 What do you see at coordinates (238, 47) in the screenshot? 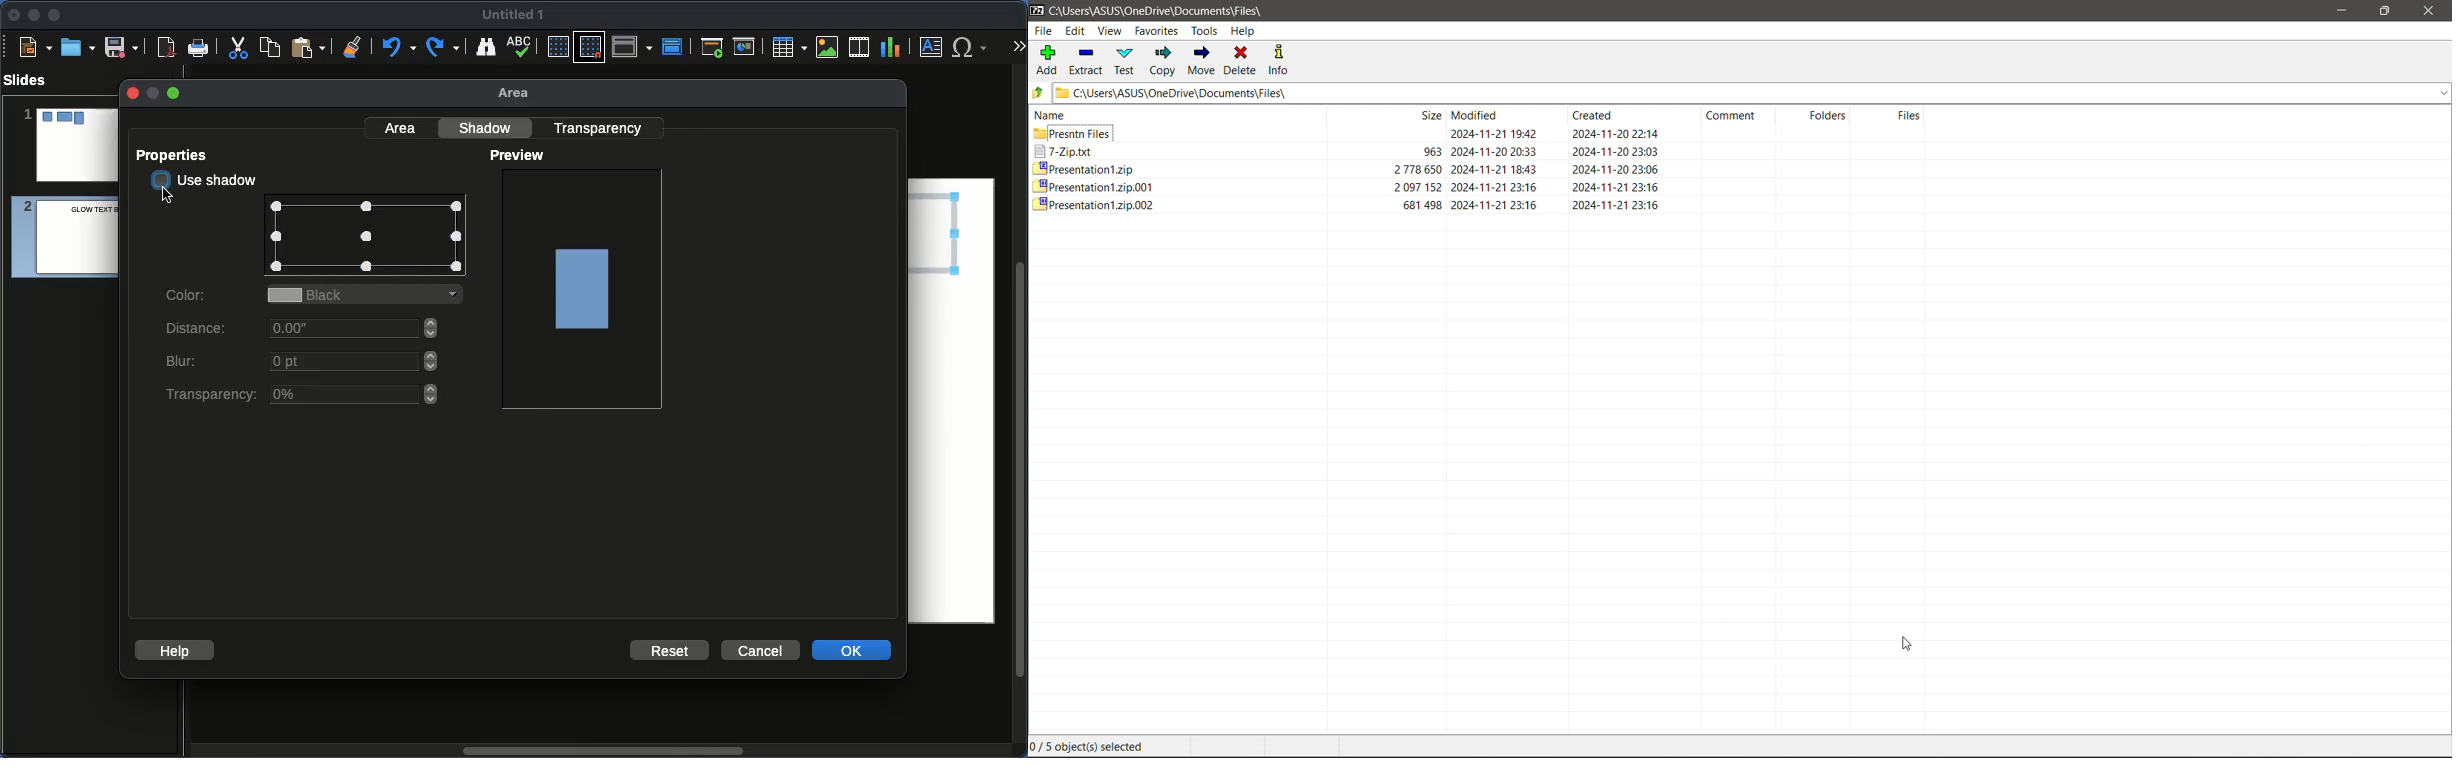
I see `Cut` at bounding box center [238, 47].